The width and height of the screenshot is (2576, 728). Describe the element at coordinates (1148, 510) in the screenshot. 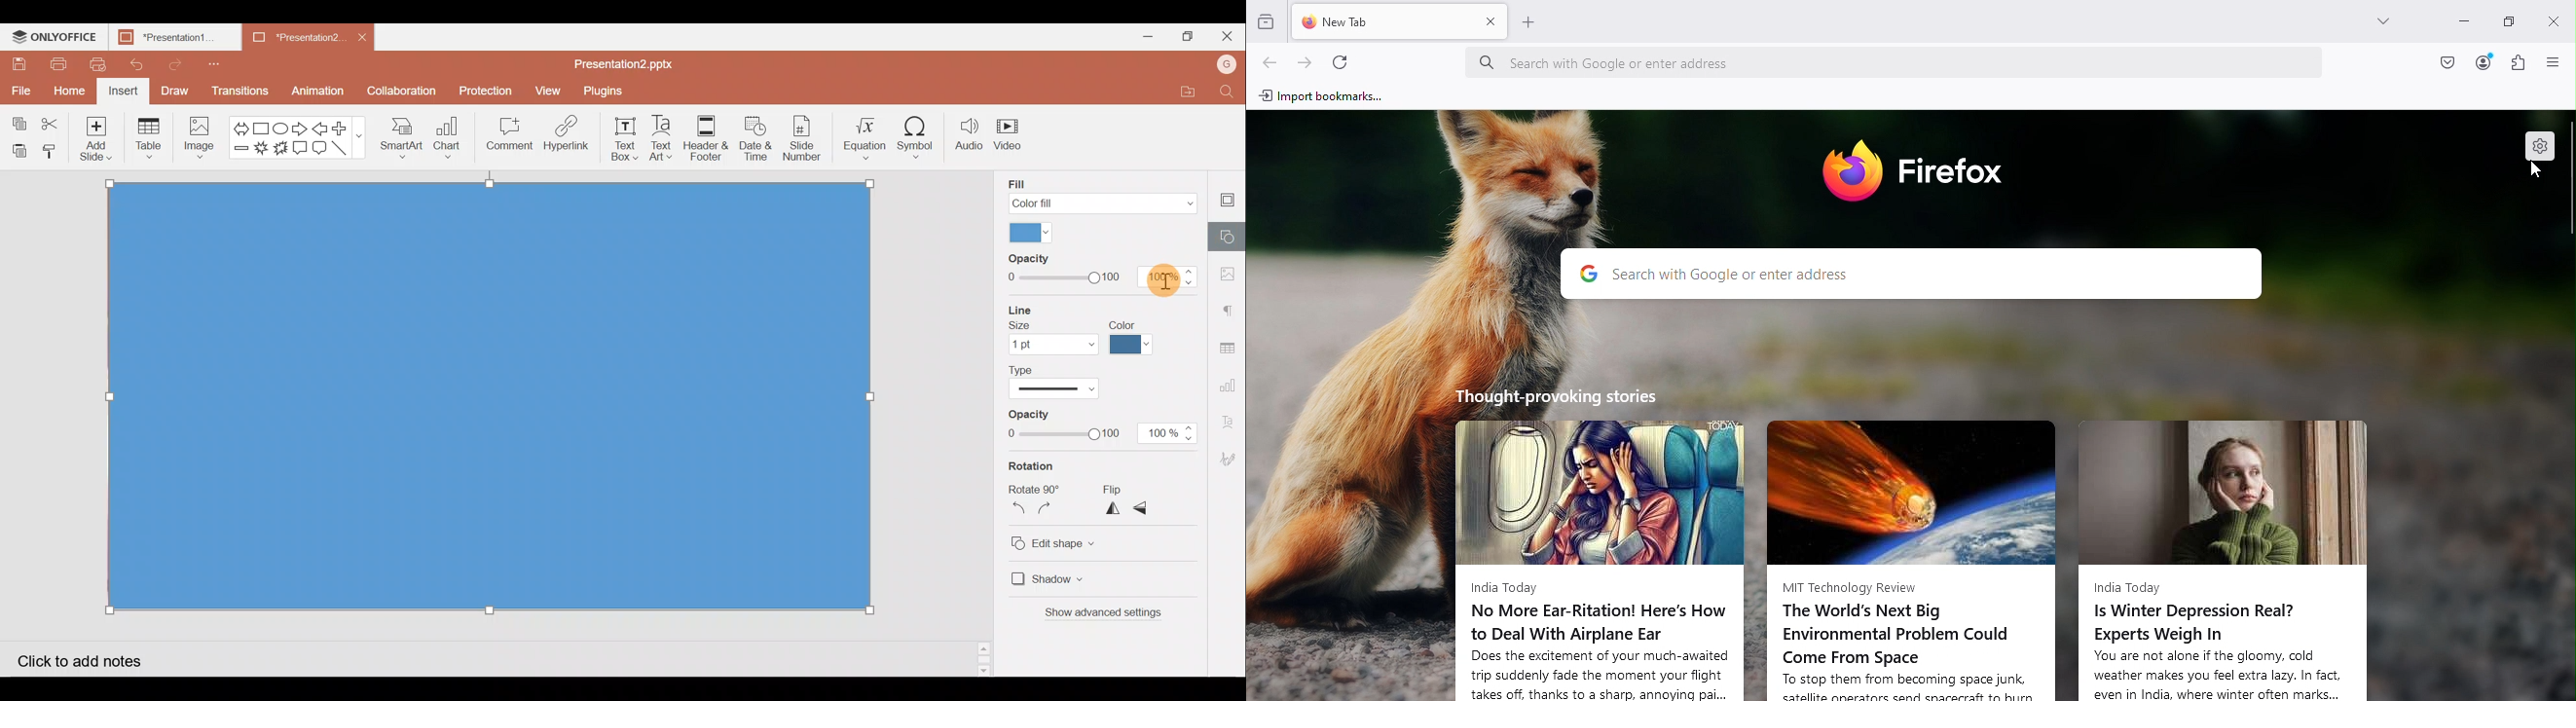

I see `Flip vertically` at that location.